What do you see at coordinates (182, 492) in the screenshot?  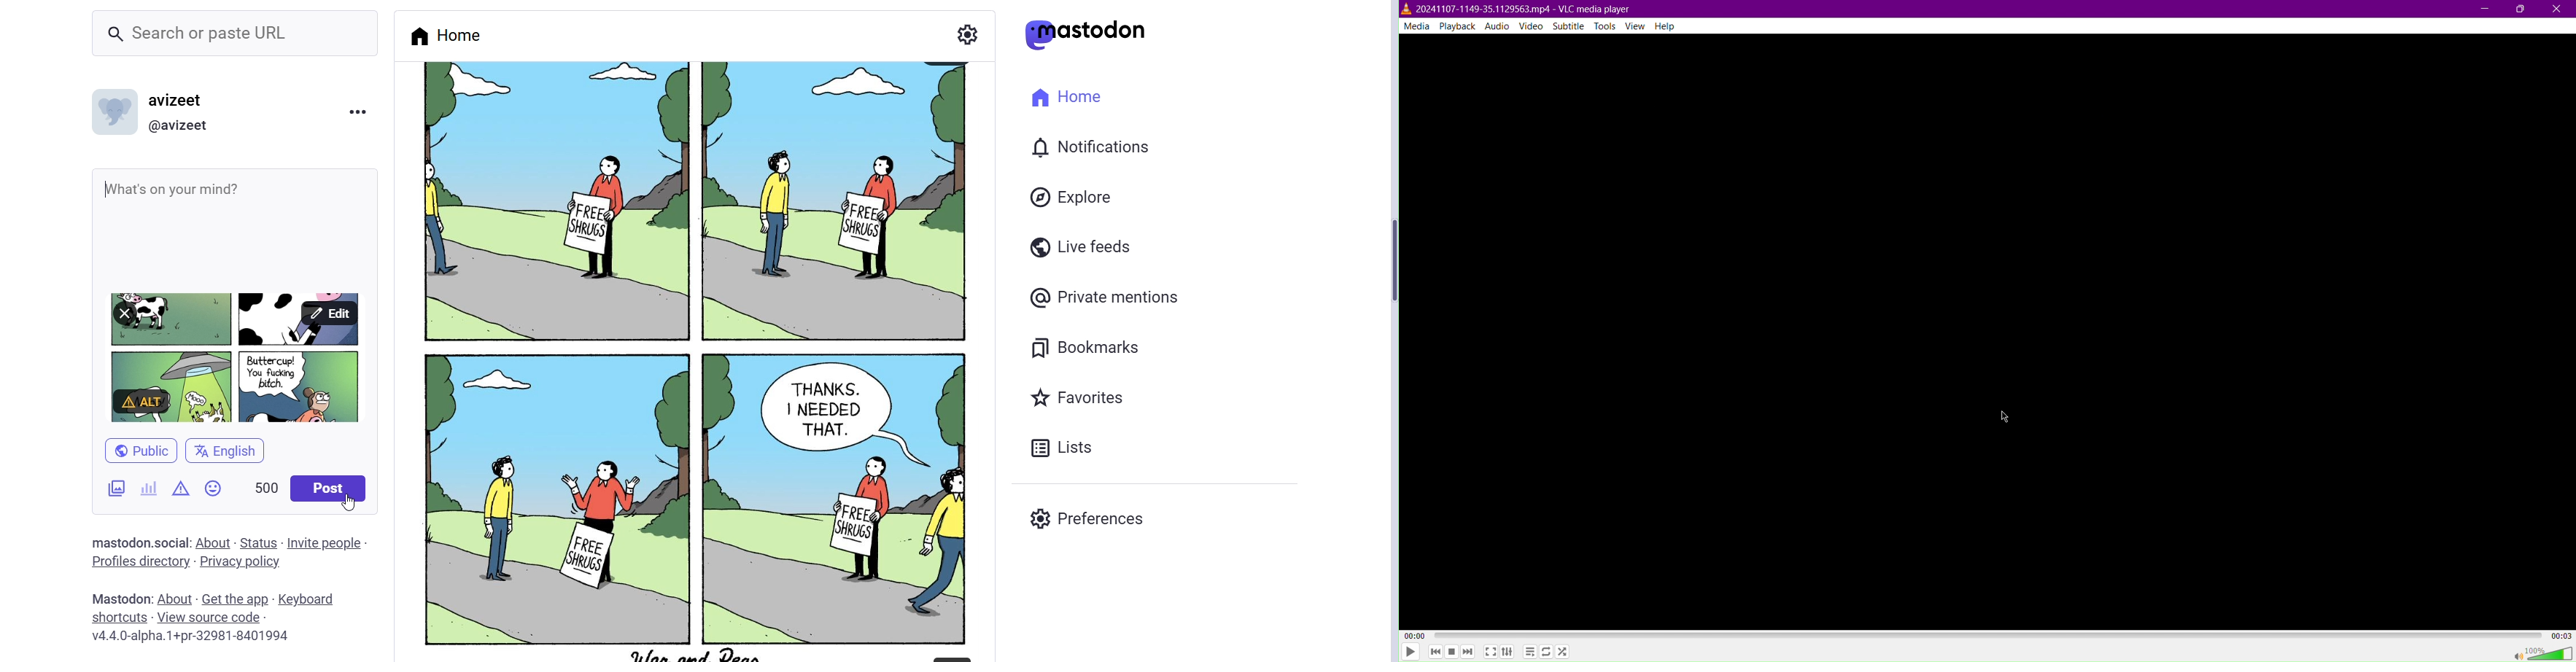 I see `Content Warning` at bounding box center [182, 492].